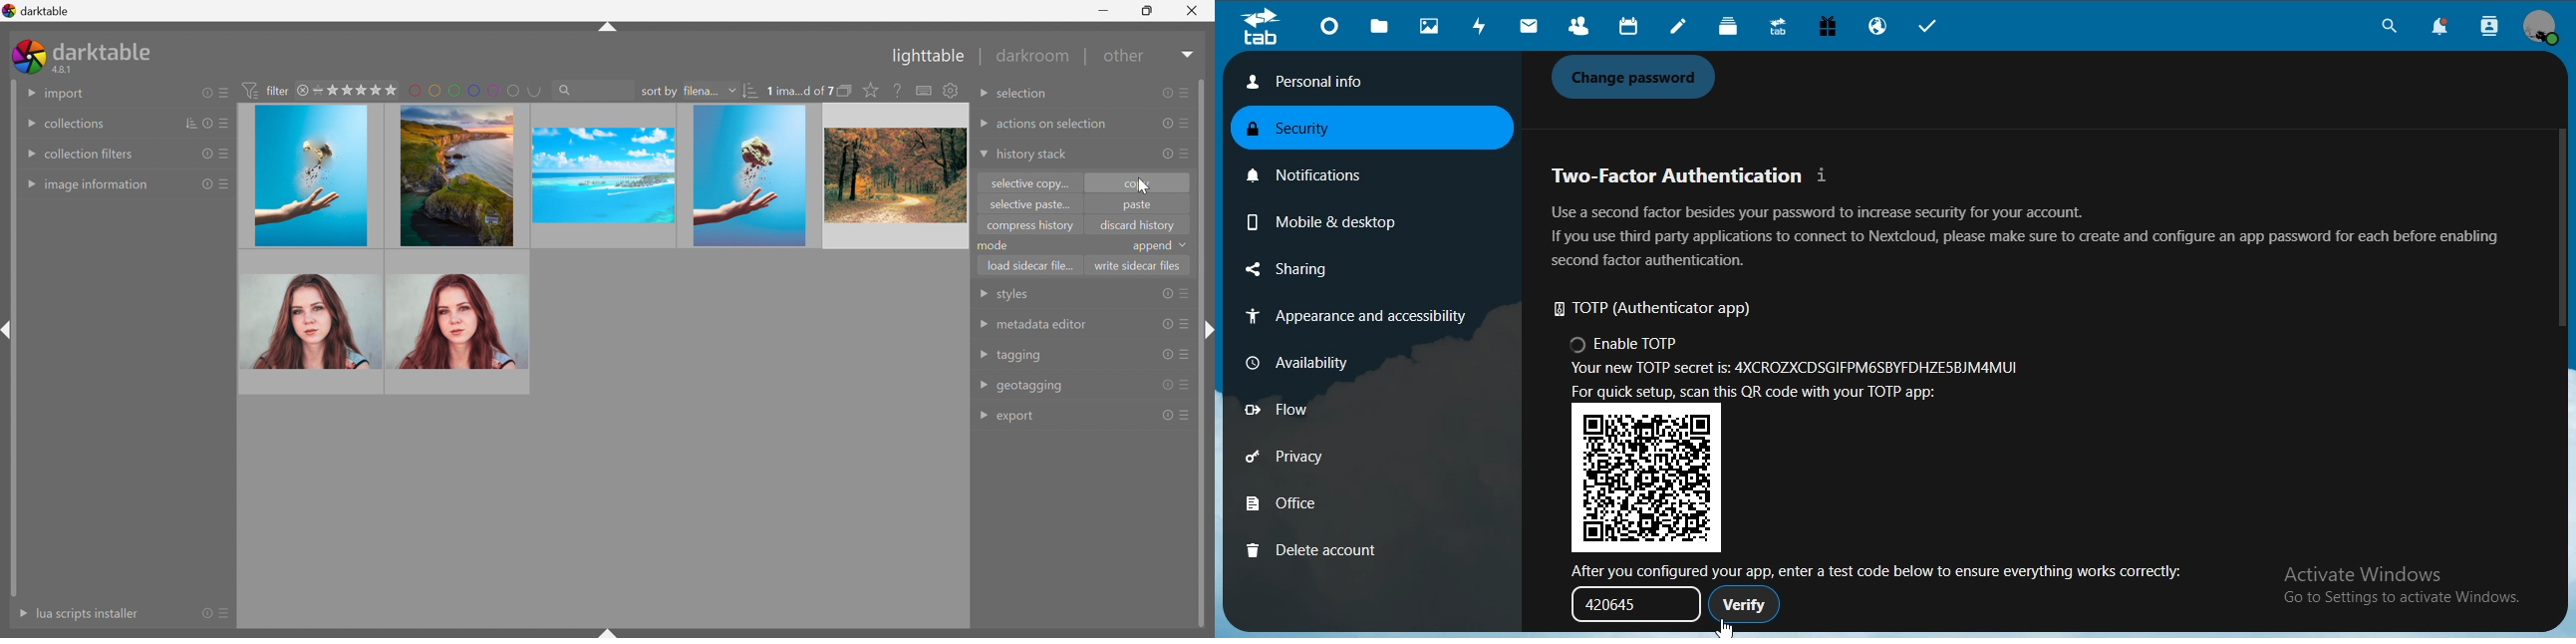  I want to click on enable TOTP, so click(1626, 346).